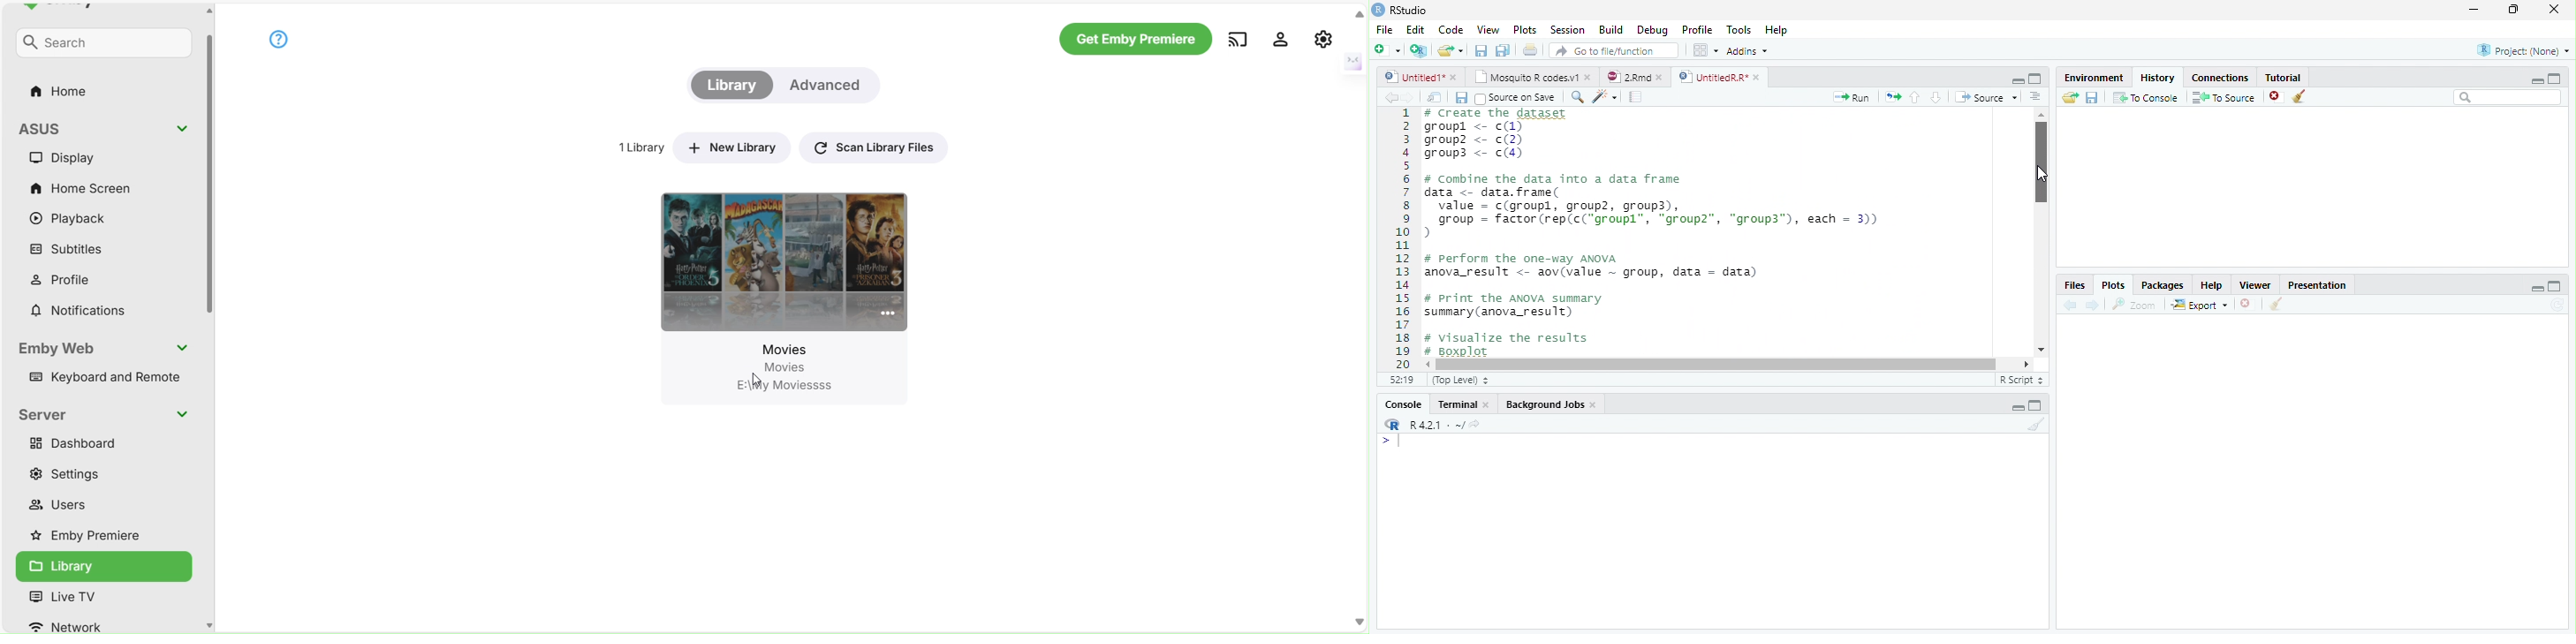  What do you see at coordinates (1386, 49) in the screenshot?
I see `New file` at bounding box center [1386, 49].